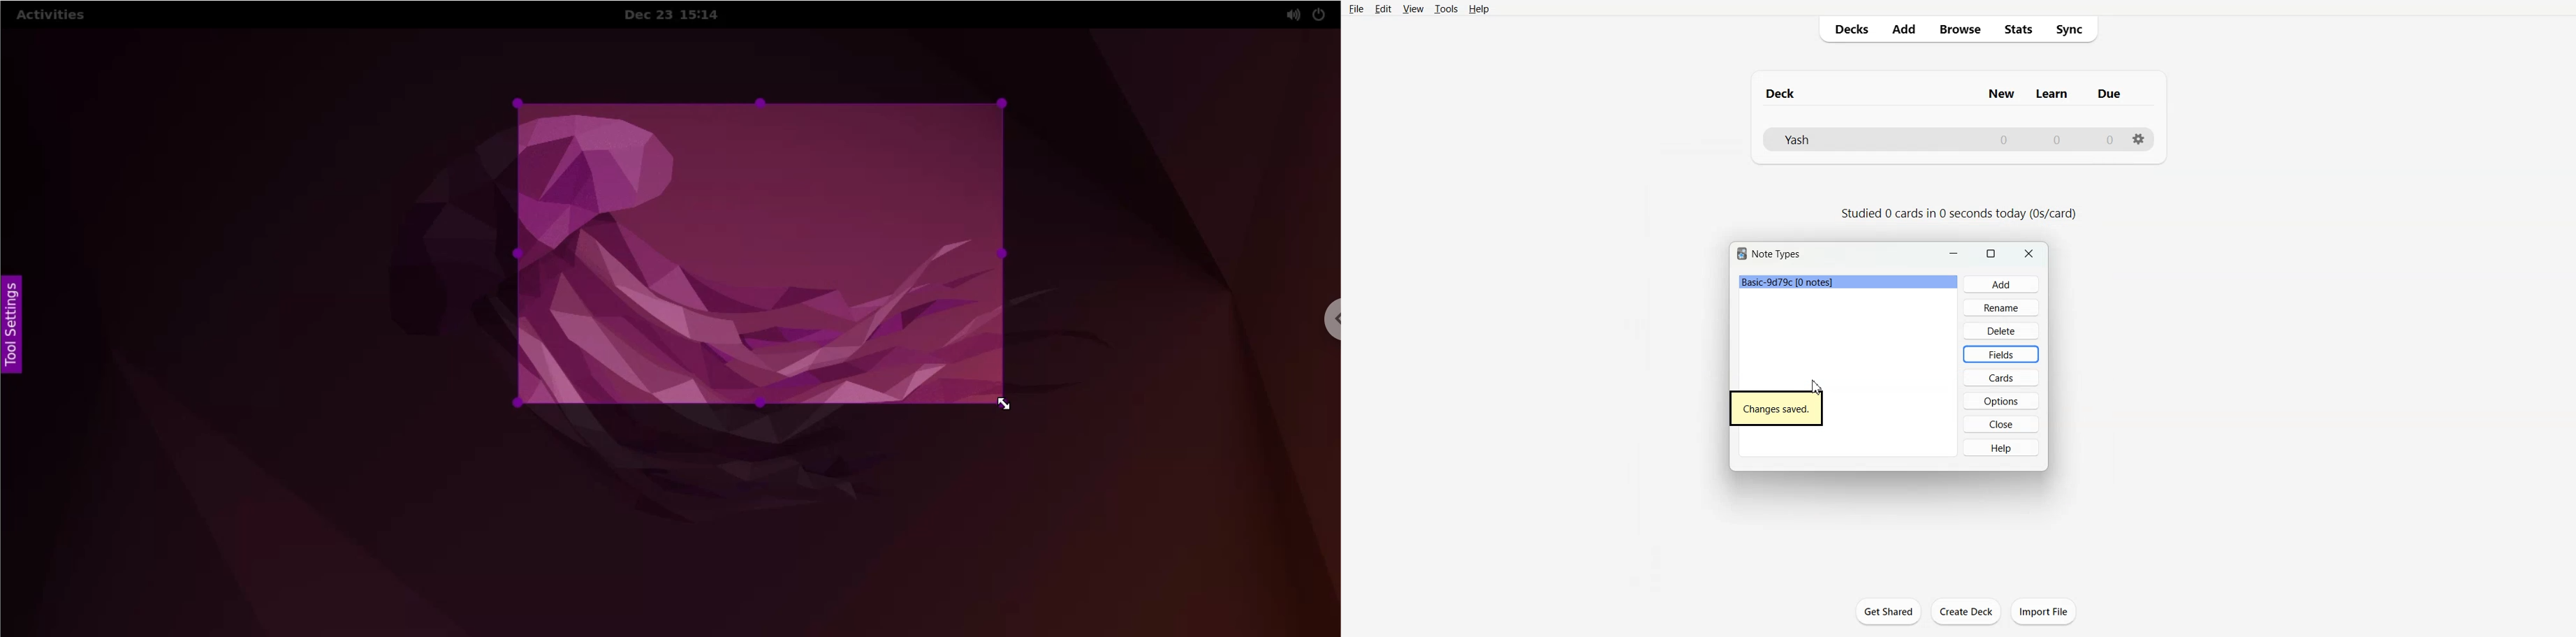 This screenshot has width=2576, height=644. I want to click on Options, so click(2001, 400).